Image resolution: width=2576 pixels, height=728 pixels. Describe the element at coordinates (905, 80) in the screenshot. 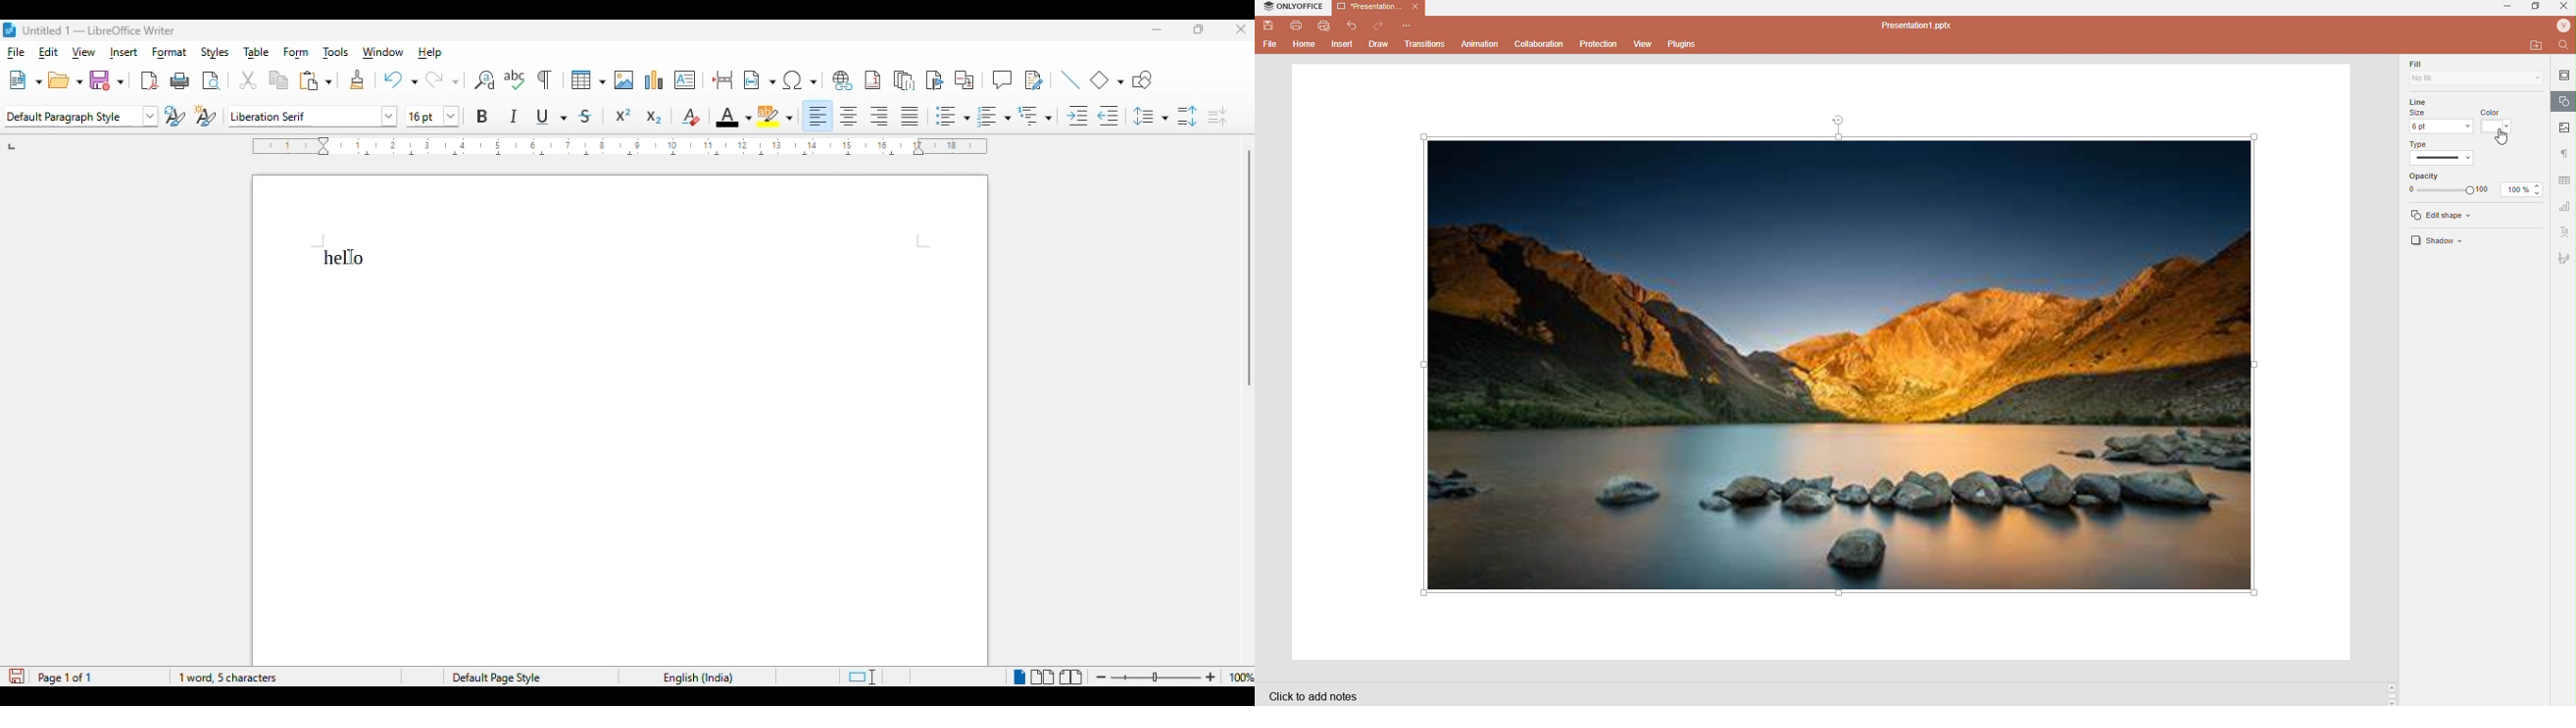

I see `insert endnote` at that location.